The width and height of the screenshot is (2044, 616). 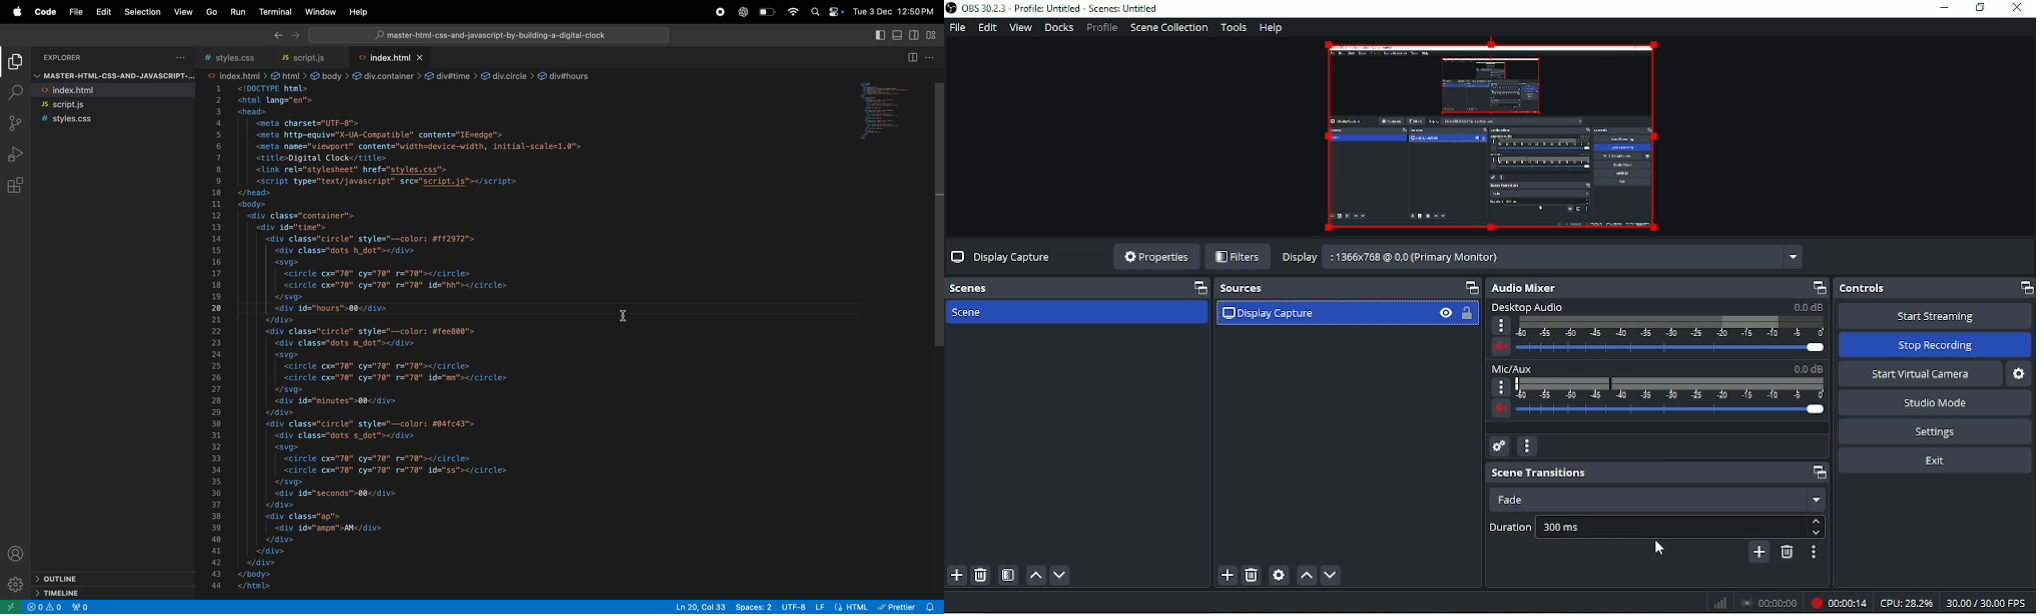 What do you see at coordinates (794, 10) in the screenshot?
I see `wifi` at bounding box center [794, 10].